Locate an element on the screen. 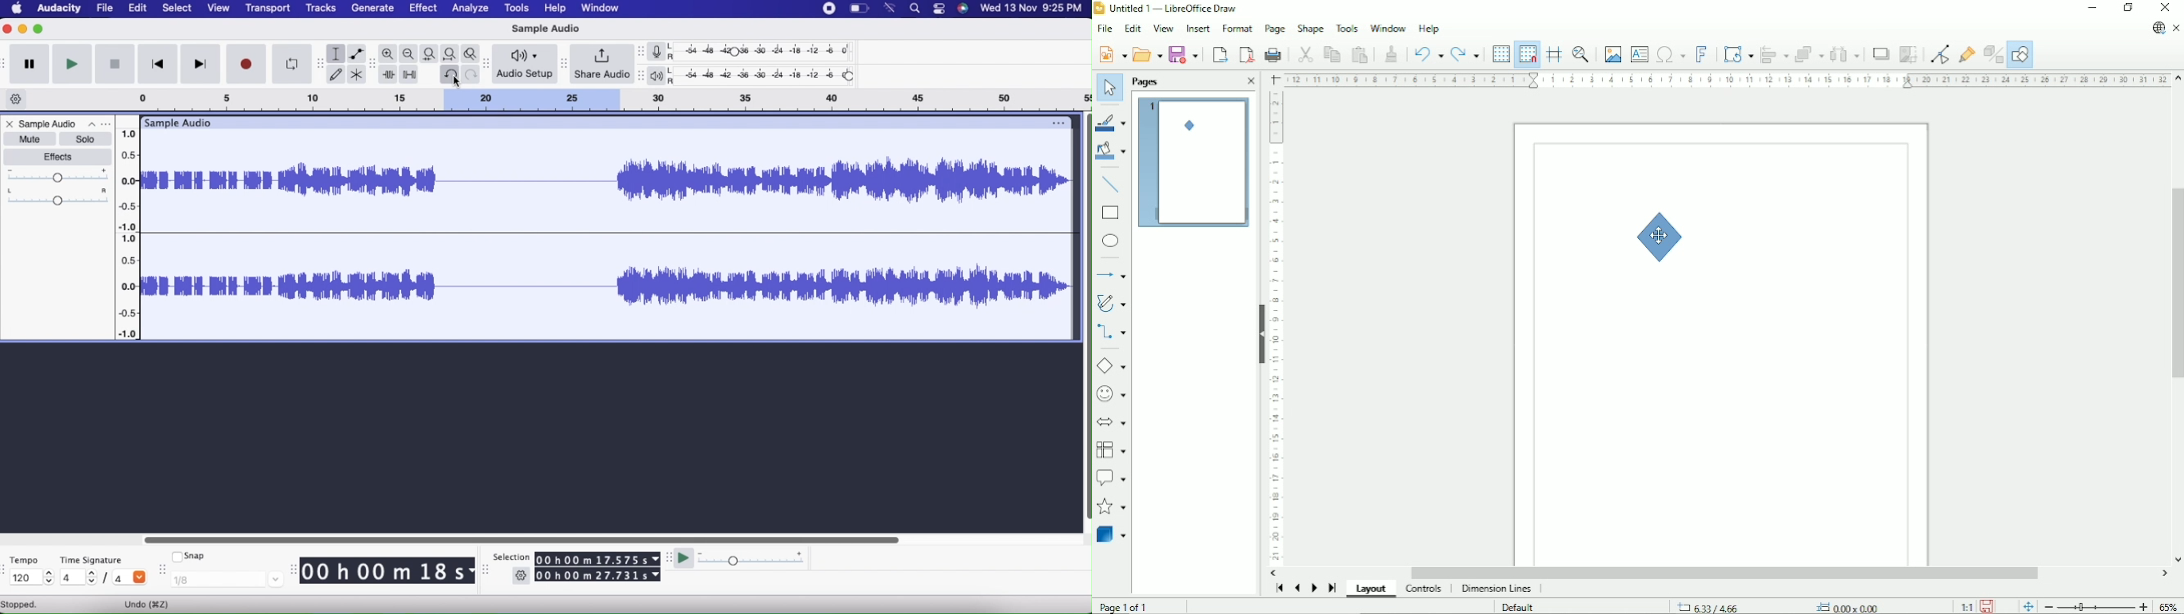 The height and width of the screenshot is (616, 2184). Toggle point edit mode is located at coordinates (1940, 54).